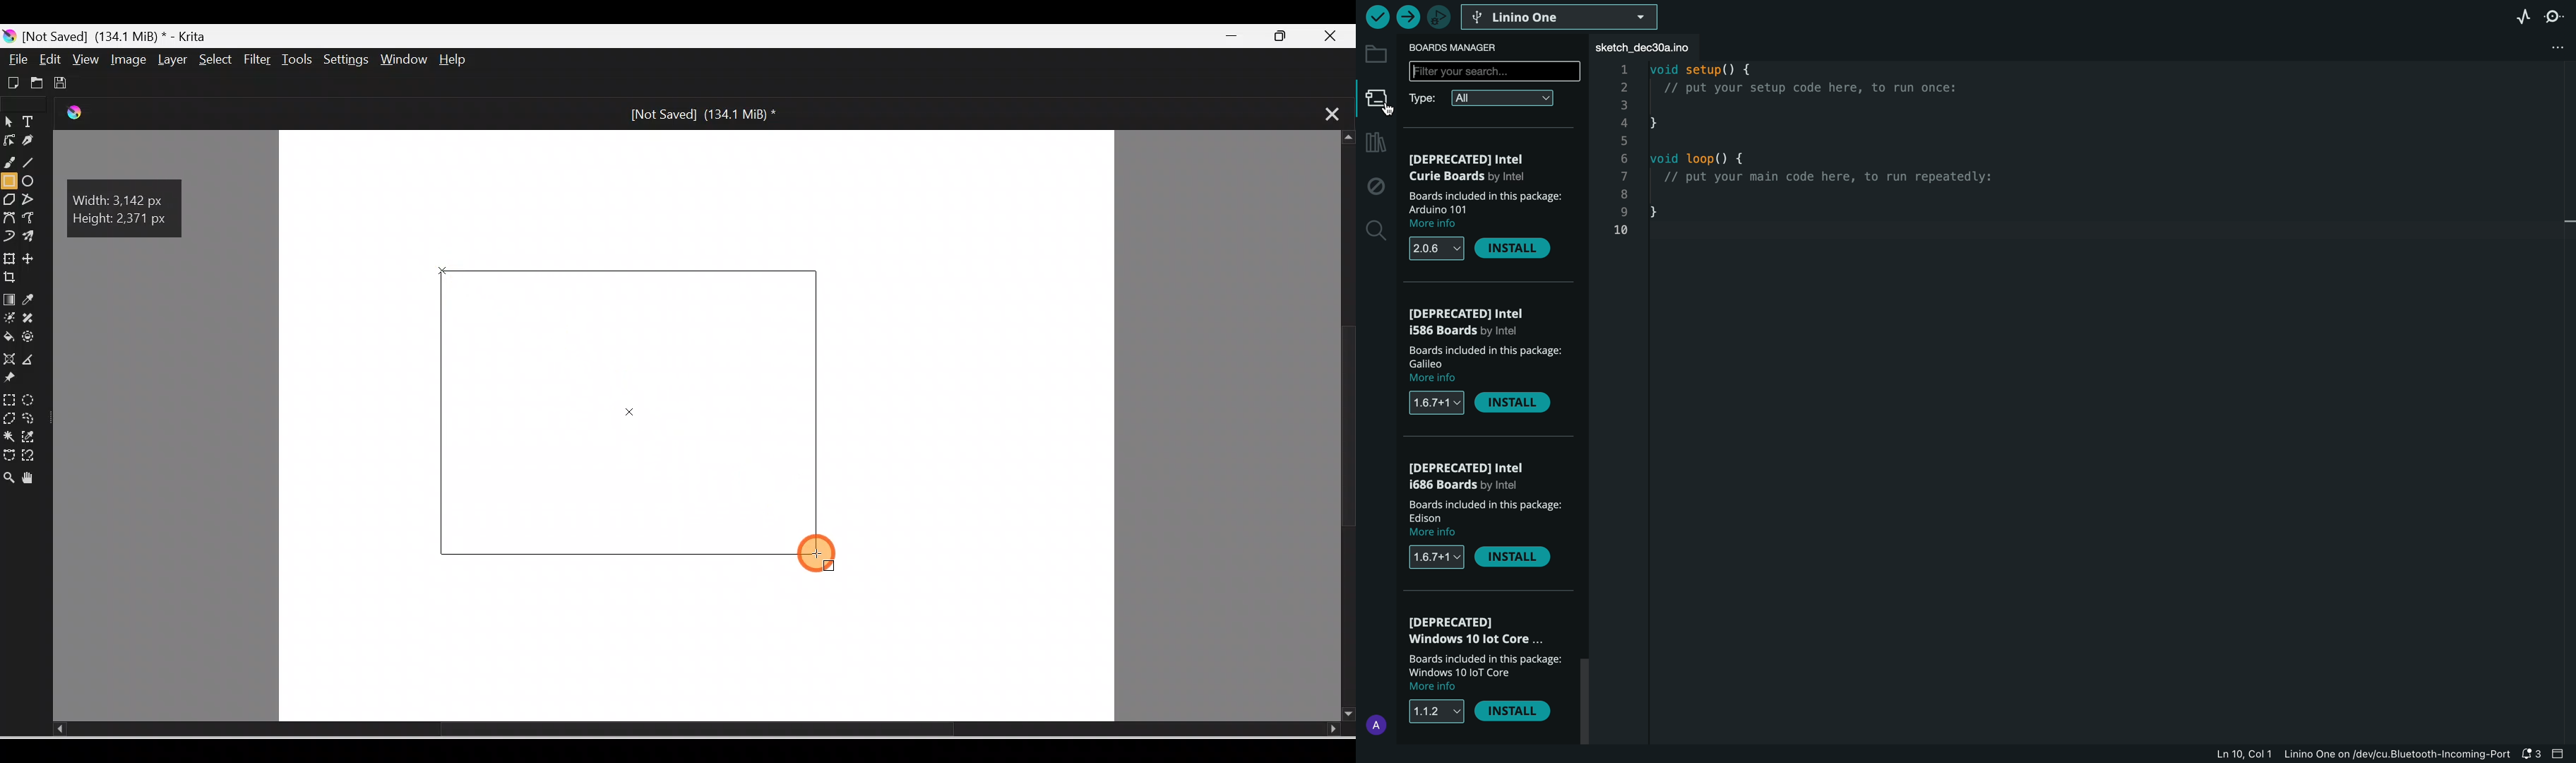  What do you see at coordinates (33, 300) in the screenshot?
I see `Sample a color from image/current layer` at bounding box center [33, 300].